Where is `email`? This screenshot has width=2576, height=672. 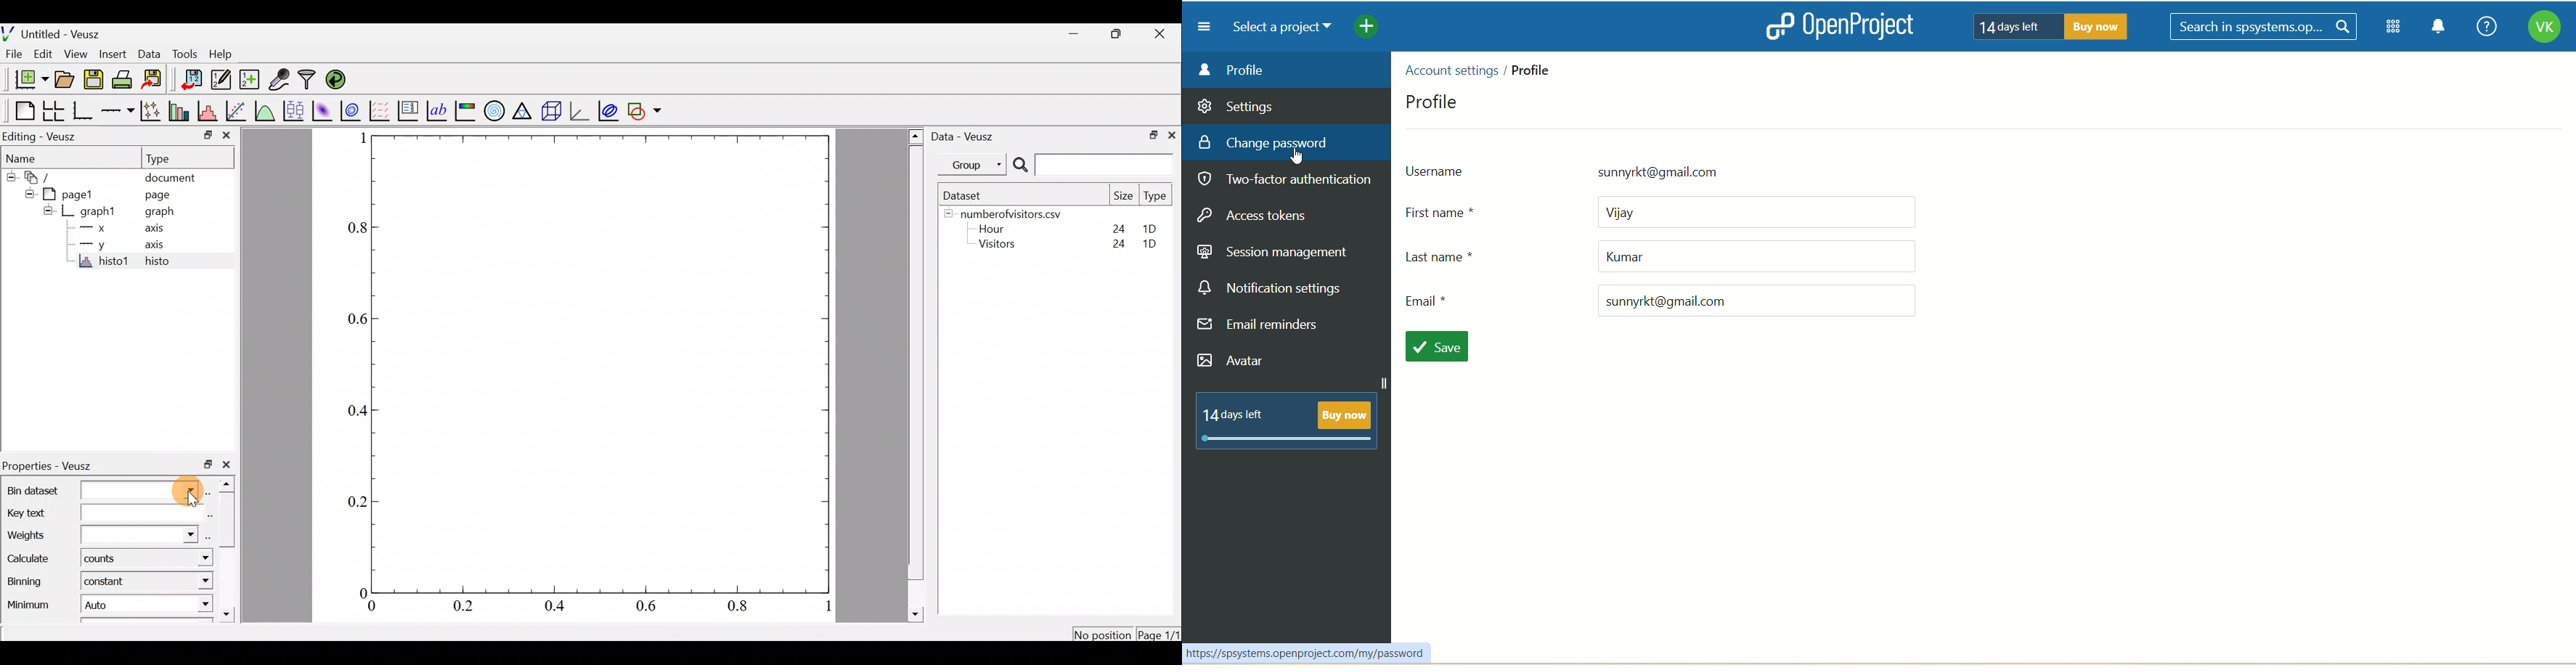 email is located at coordinates (1669, 303).